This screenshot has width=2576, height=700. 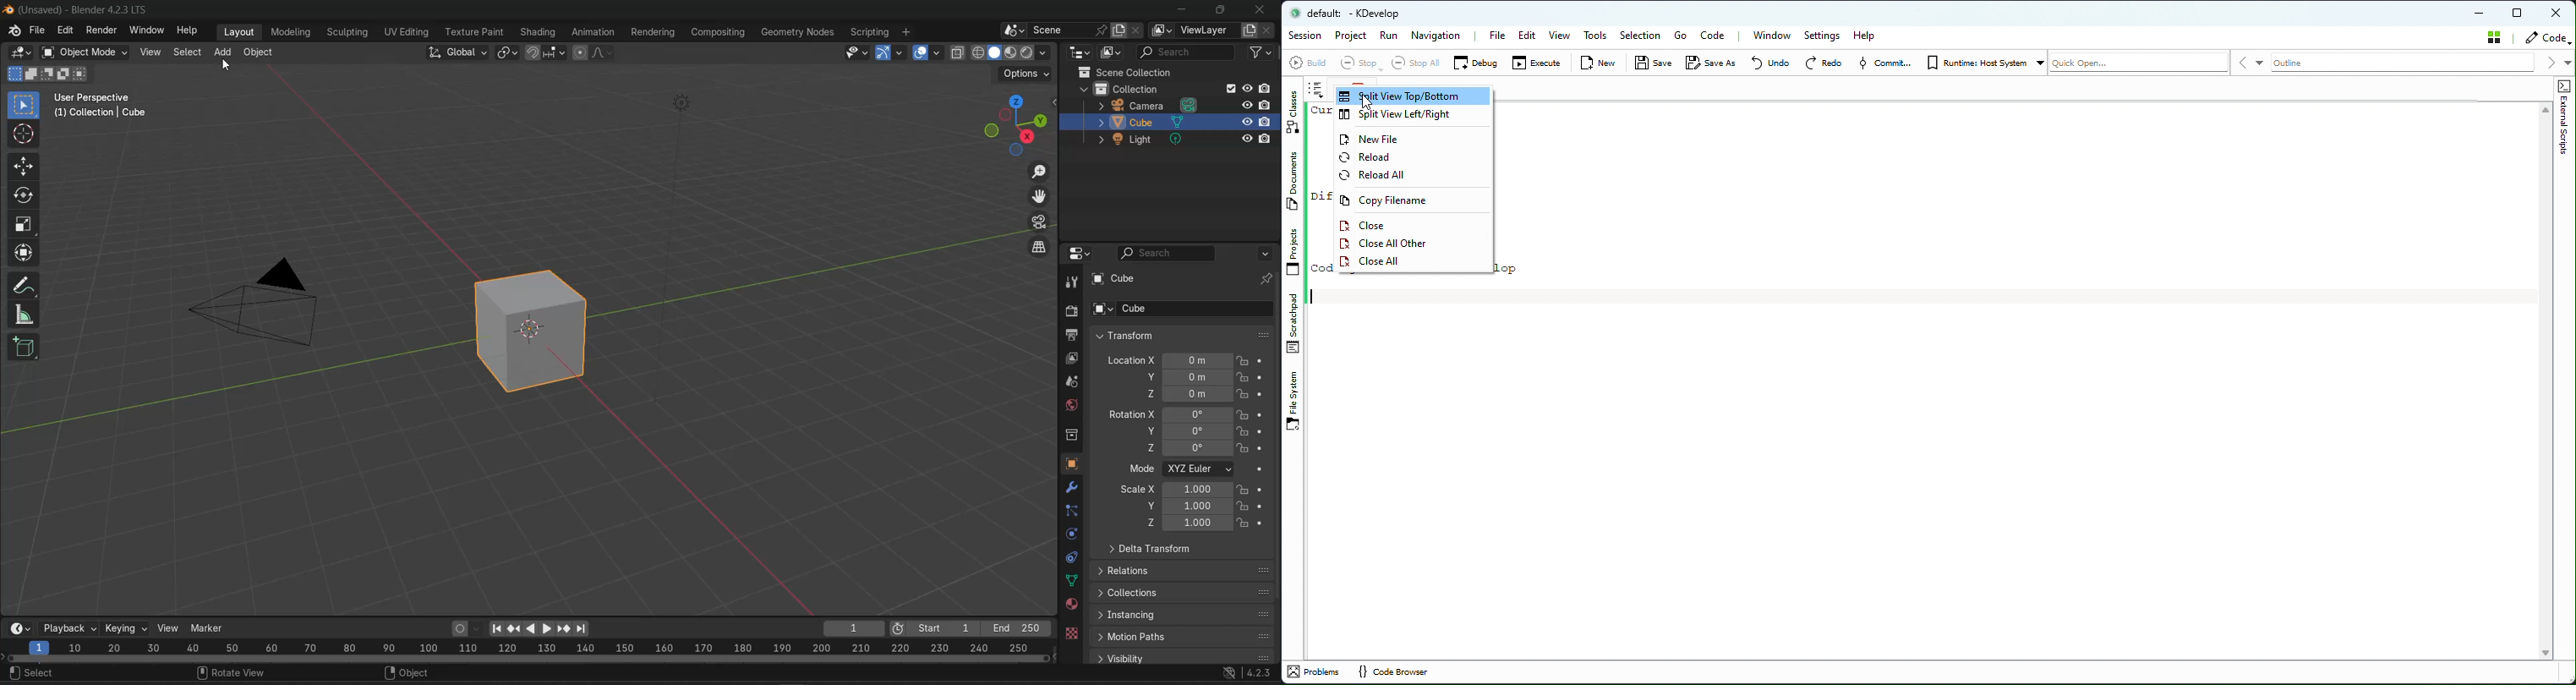 What do you see at coordinates (1265, 431) in the screenshot?
I see `animate property` at bounding box center [1265, 431].